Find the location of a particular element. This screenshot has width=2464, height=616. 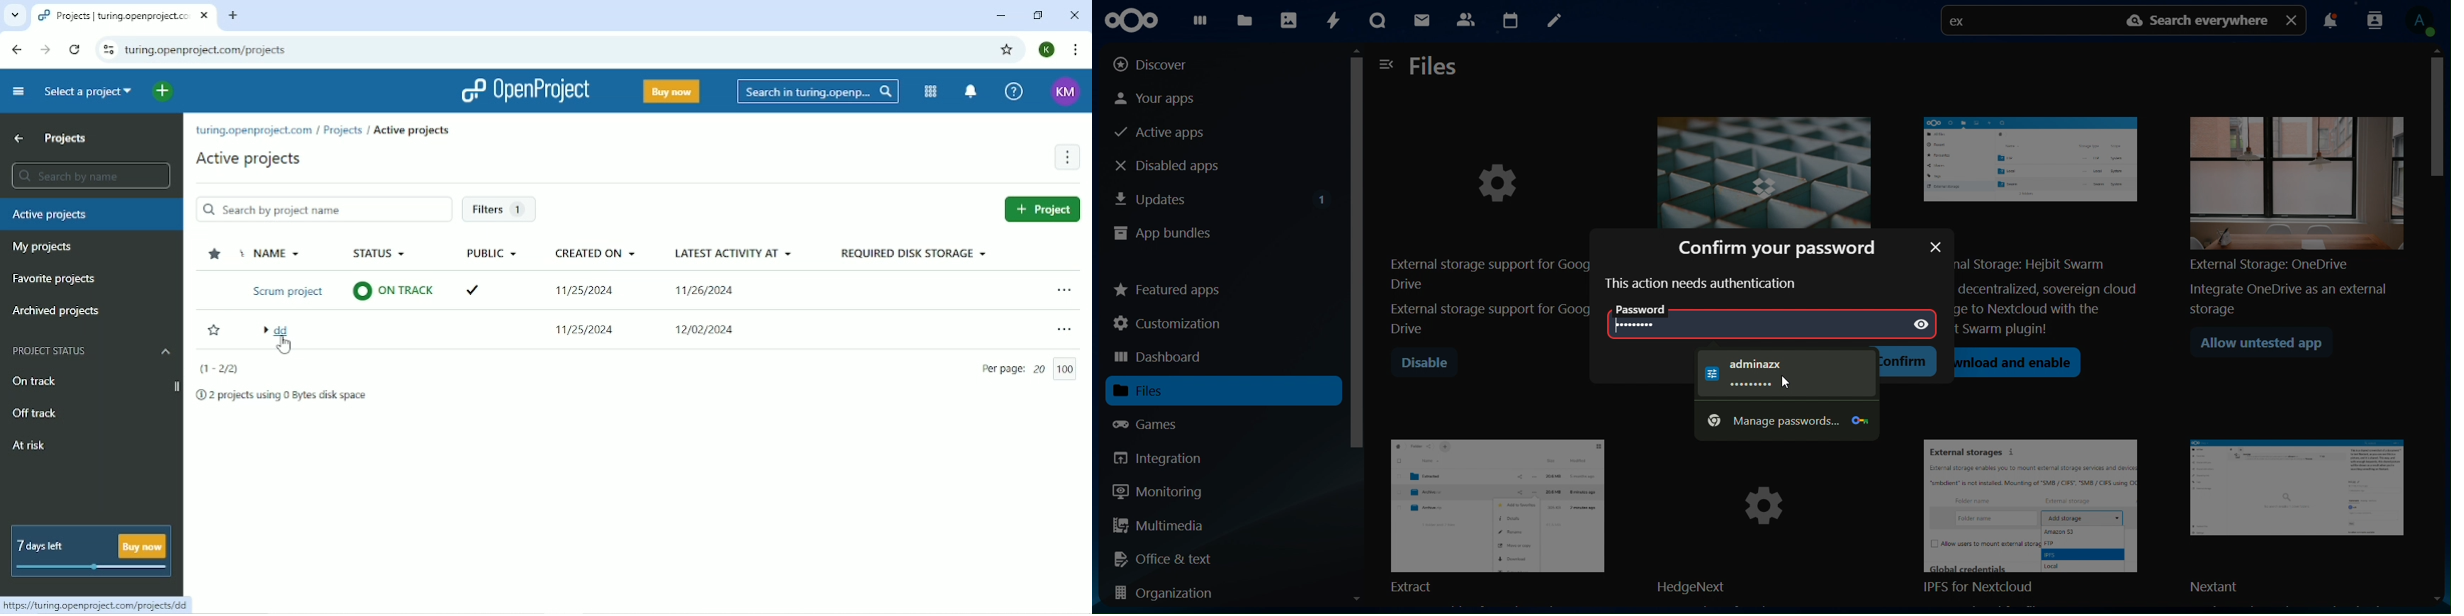

disabled apps is located at coordinates (1180, 165).